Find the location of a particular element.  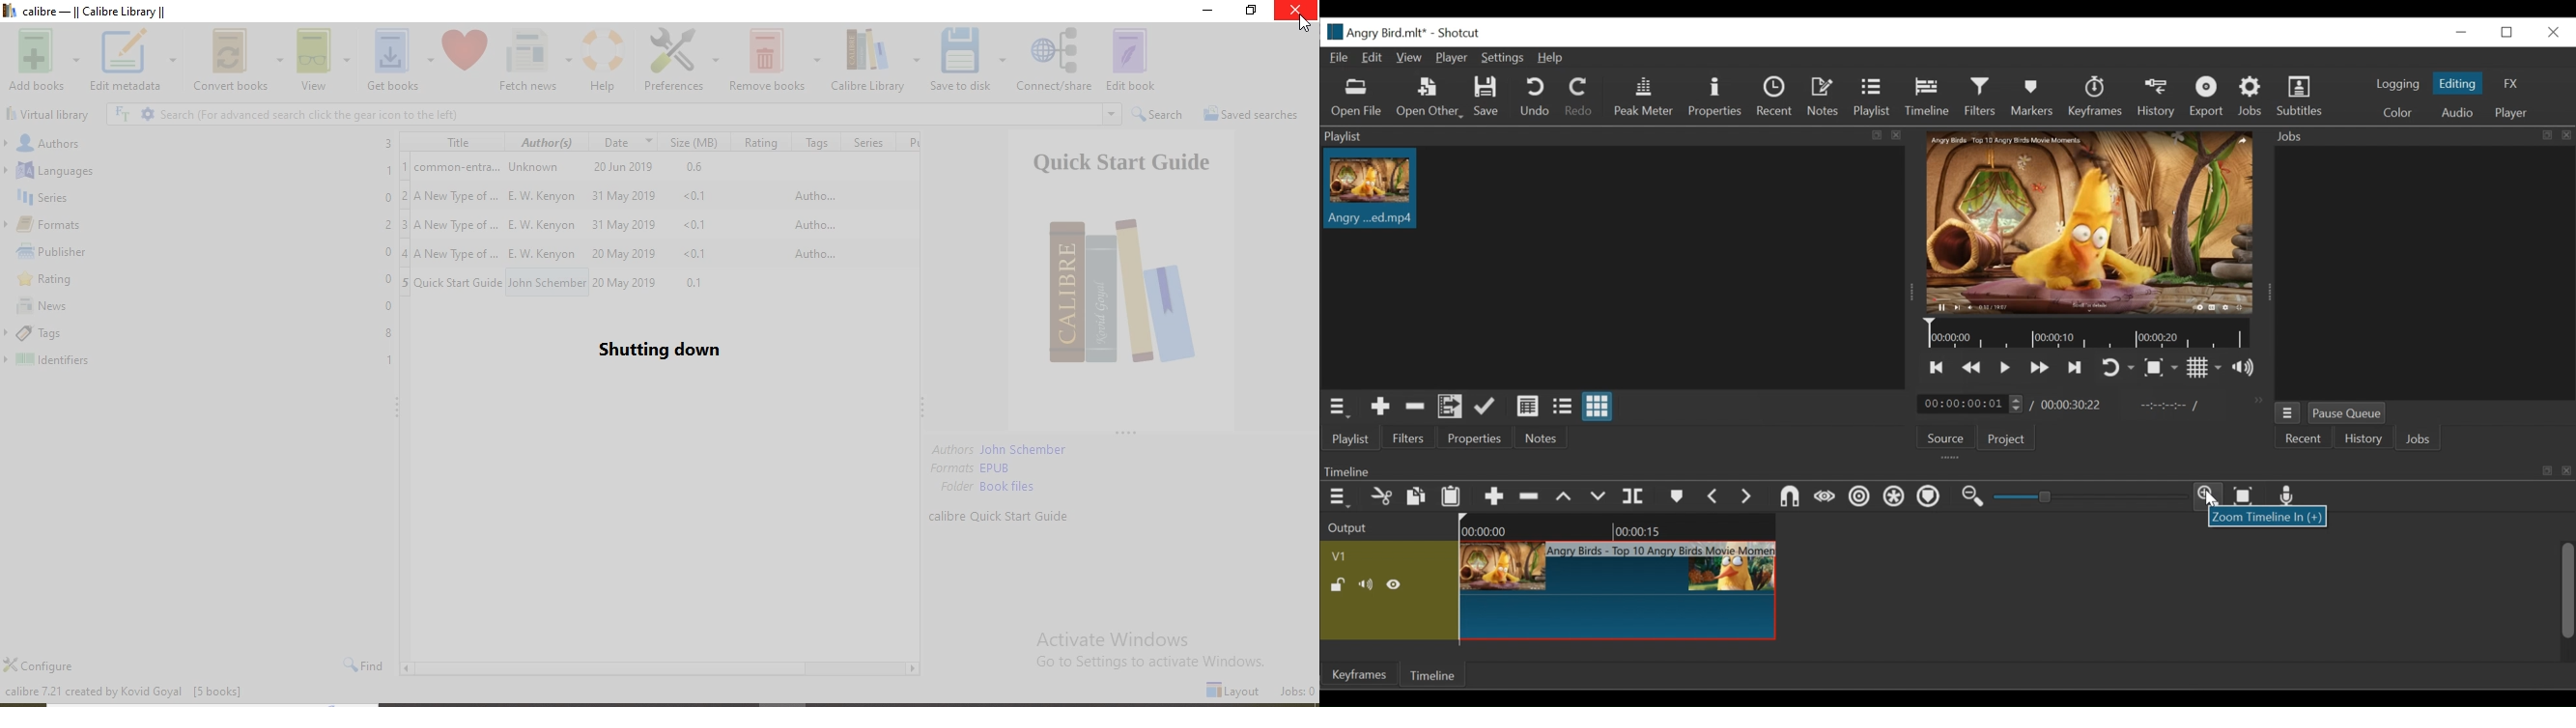

<0.1 is located at coordinates (701, 195).